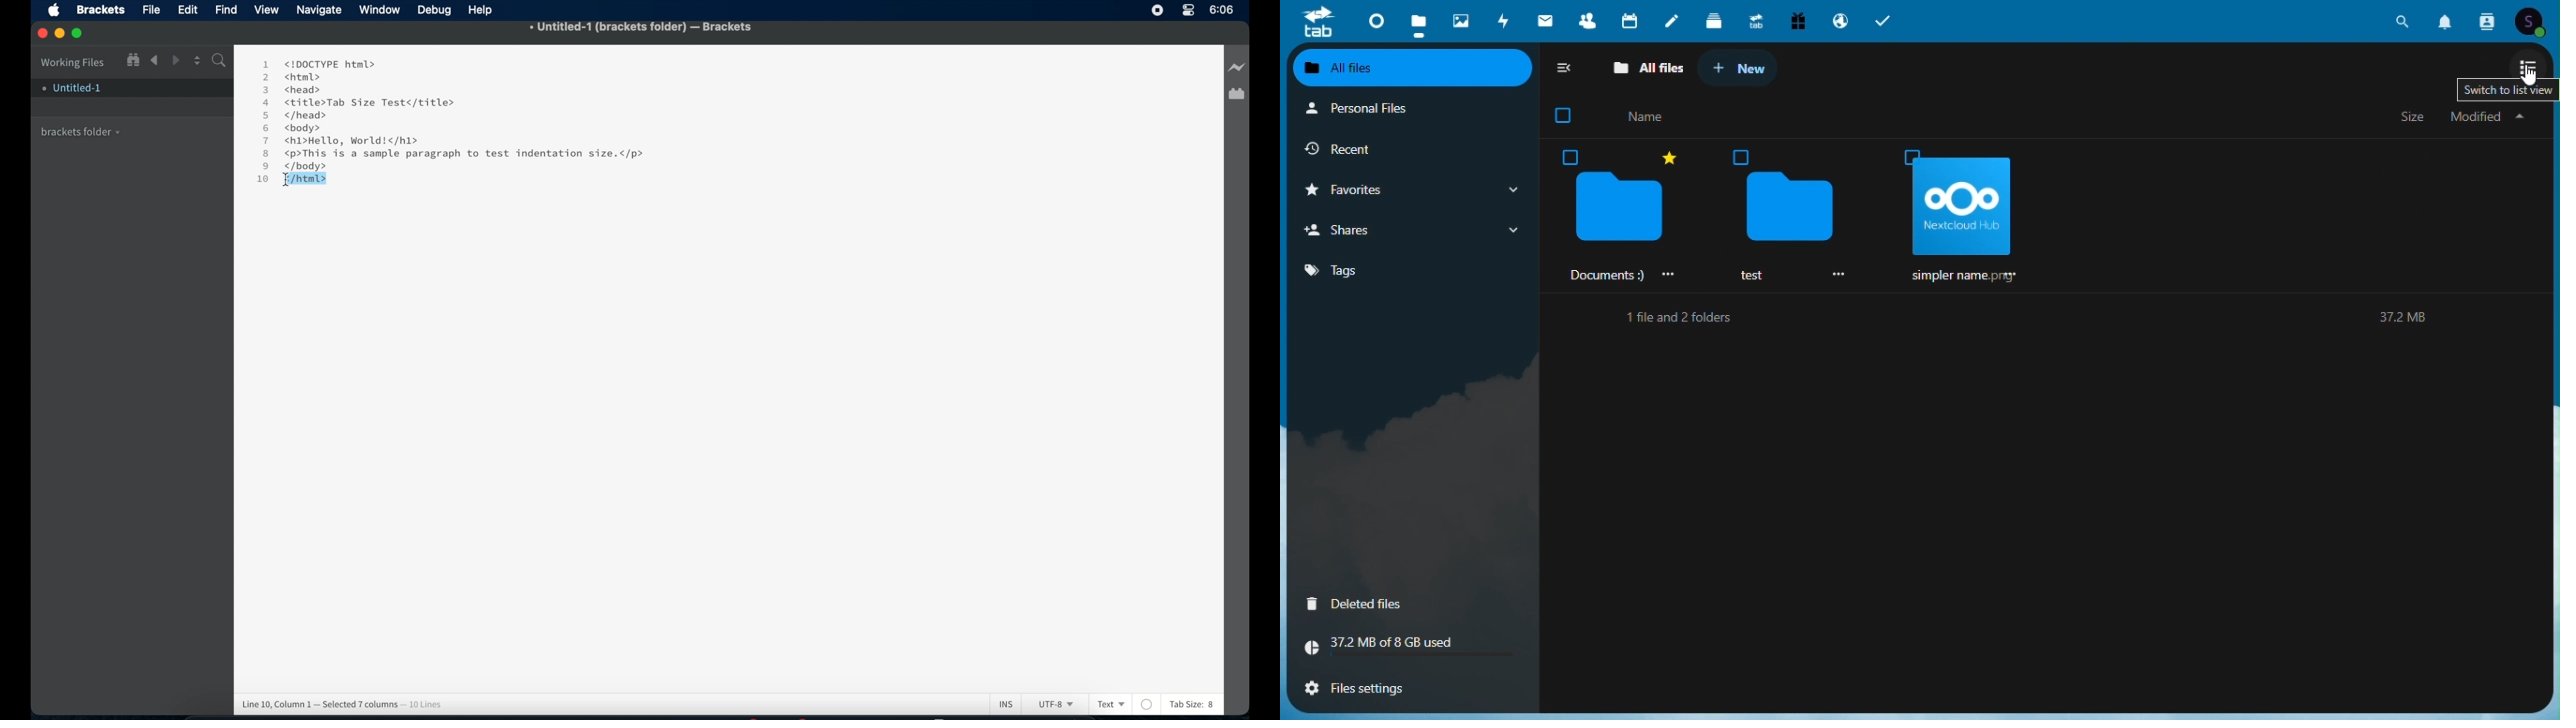  I want to click on search, so click(2403, 23).